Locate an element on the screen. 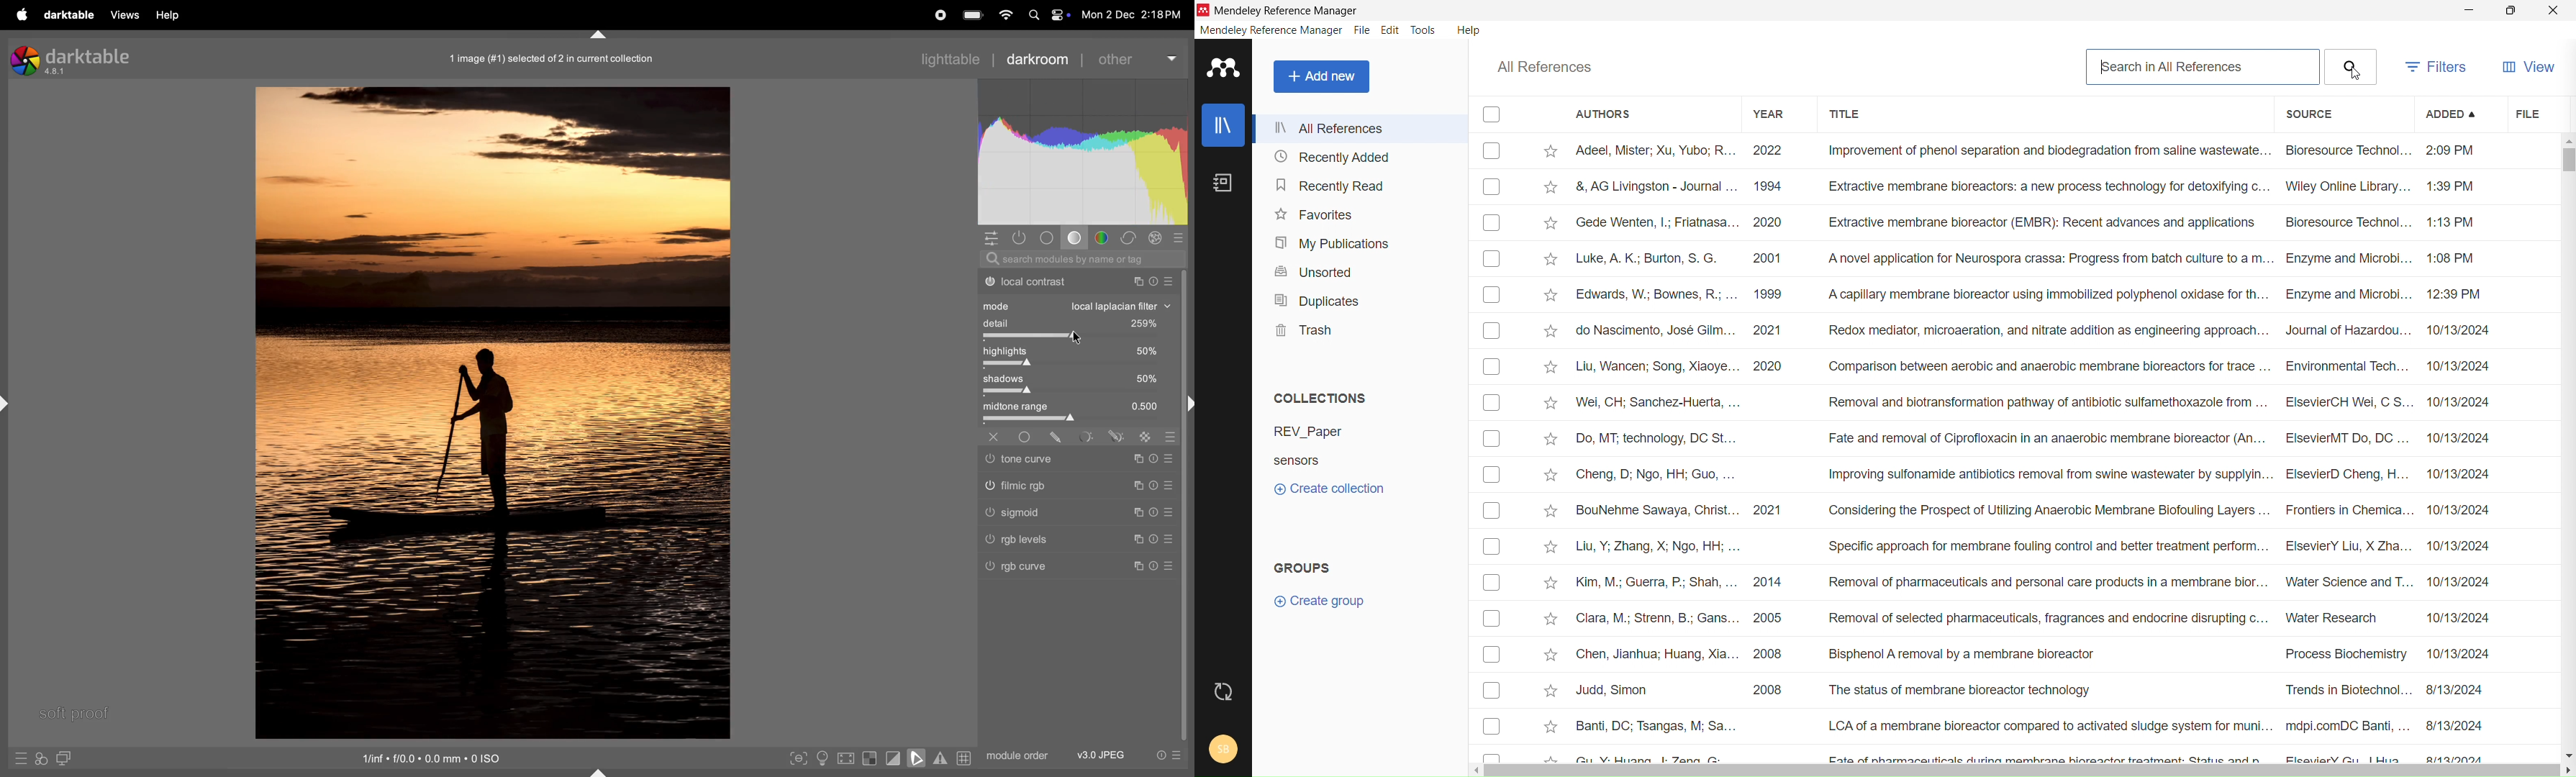 This screenshot has width=2576, height=784. Nei, CH; Sanchez-Huerta, ... Removal and biotransformation pathway of antibiotic sulfamethoxazole from...  ElsevierCH Wei, C S. 10/13/2024 is located at coordinates (2033, 402).